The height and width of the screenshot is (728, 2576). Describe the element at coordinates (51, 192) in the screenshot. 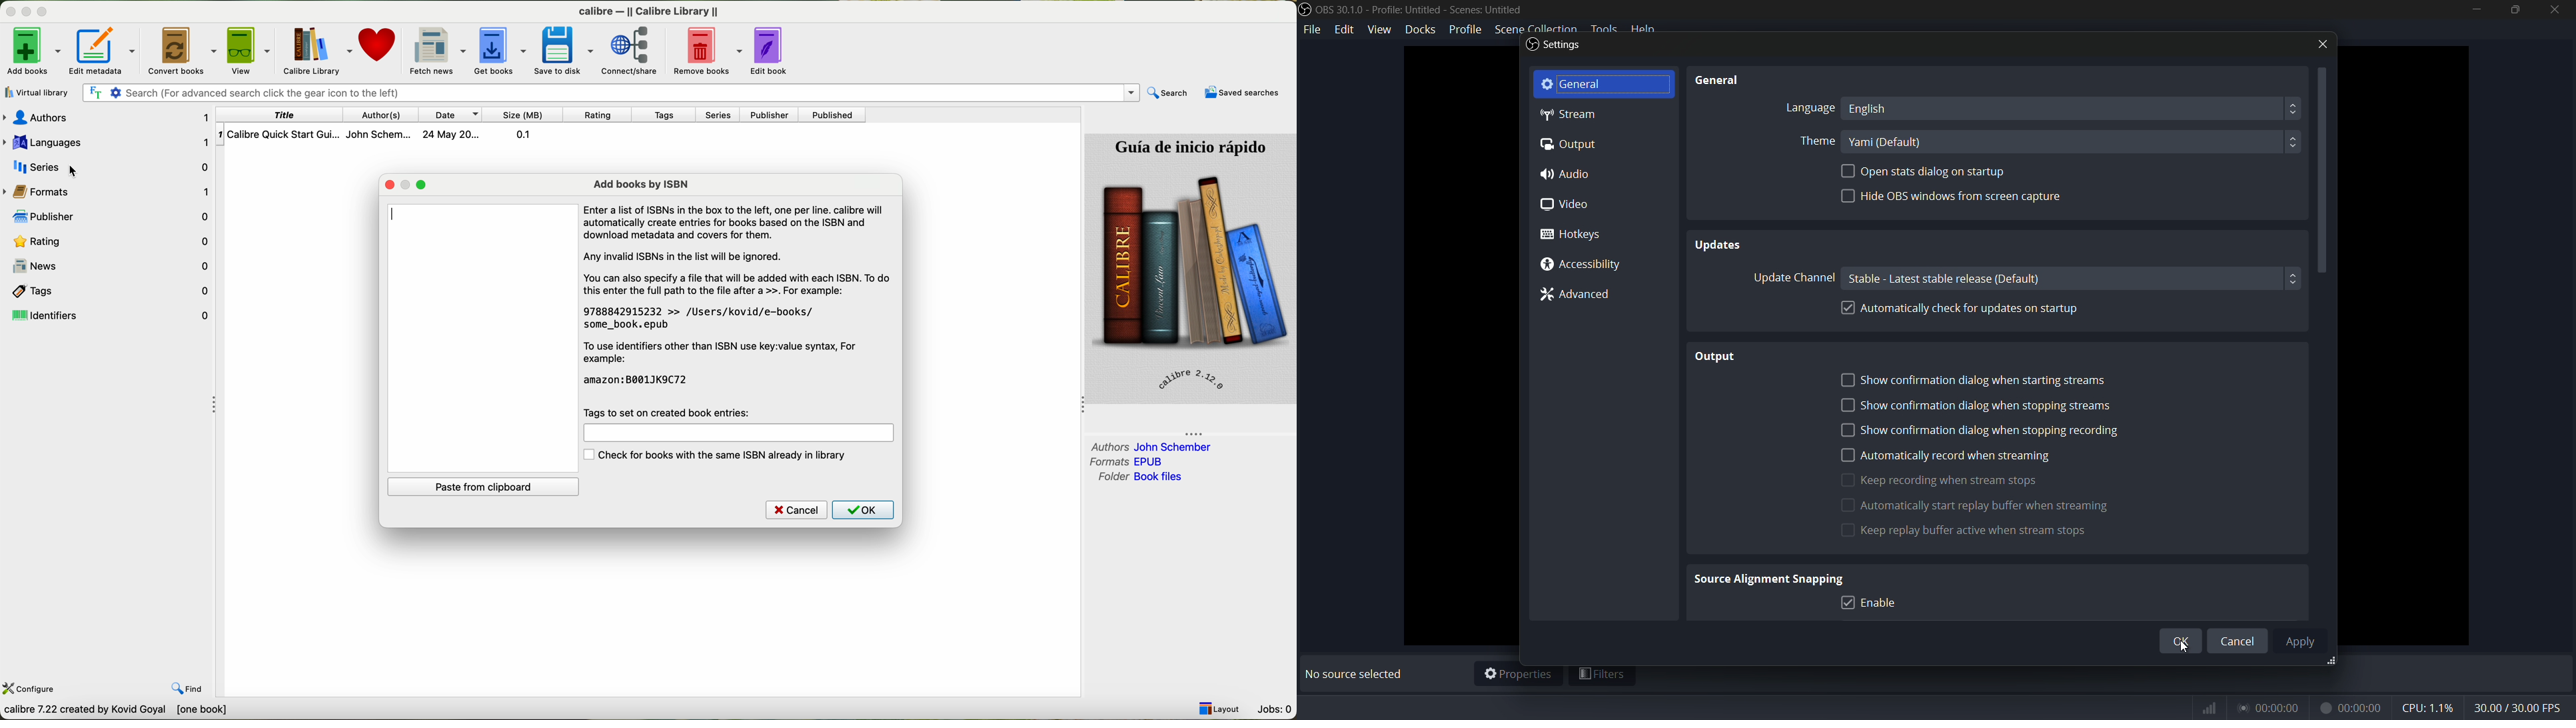

I see `format` at that location.